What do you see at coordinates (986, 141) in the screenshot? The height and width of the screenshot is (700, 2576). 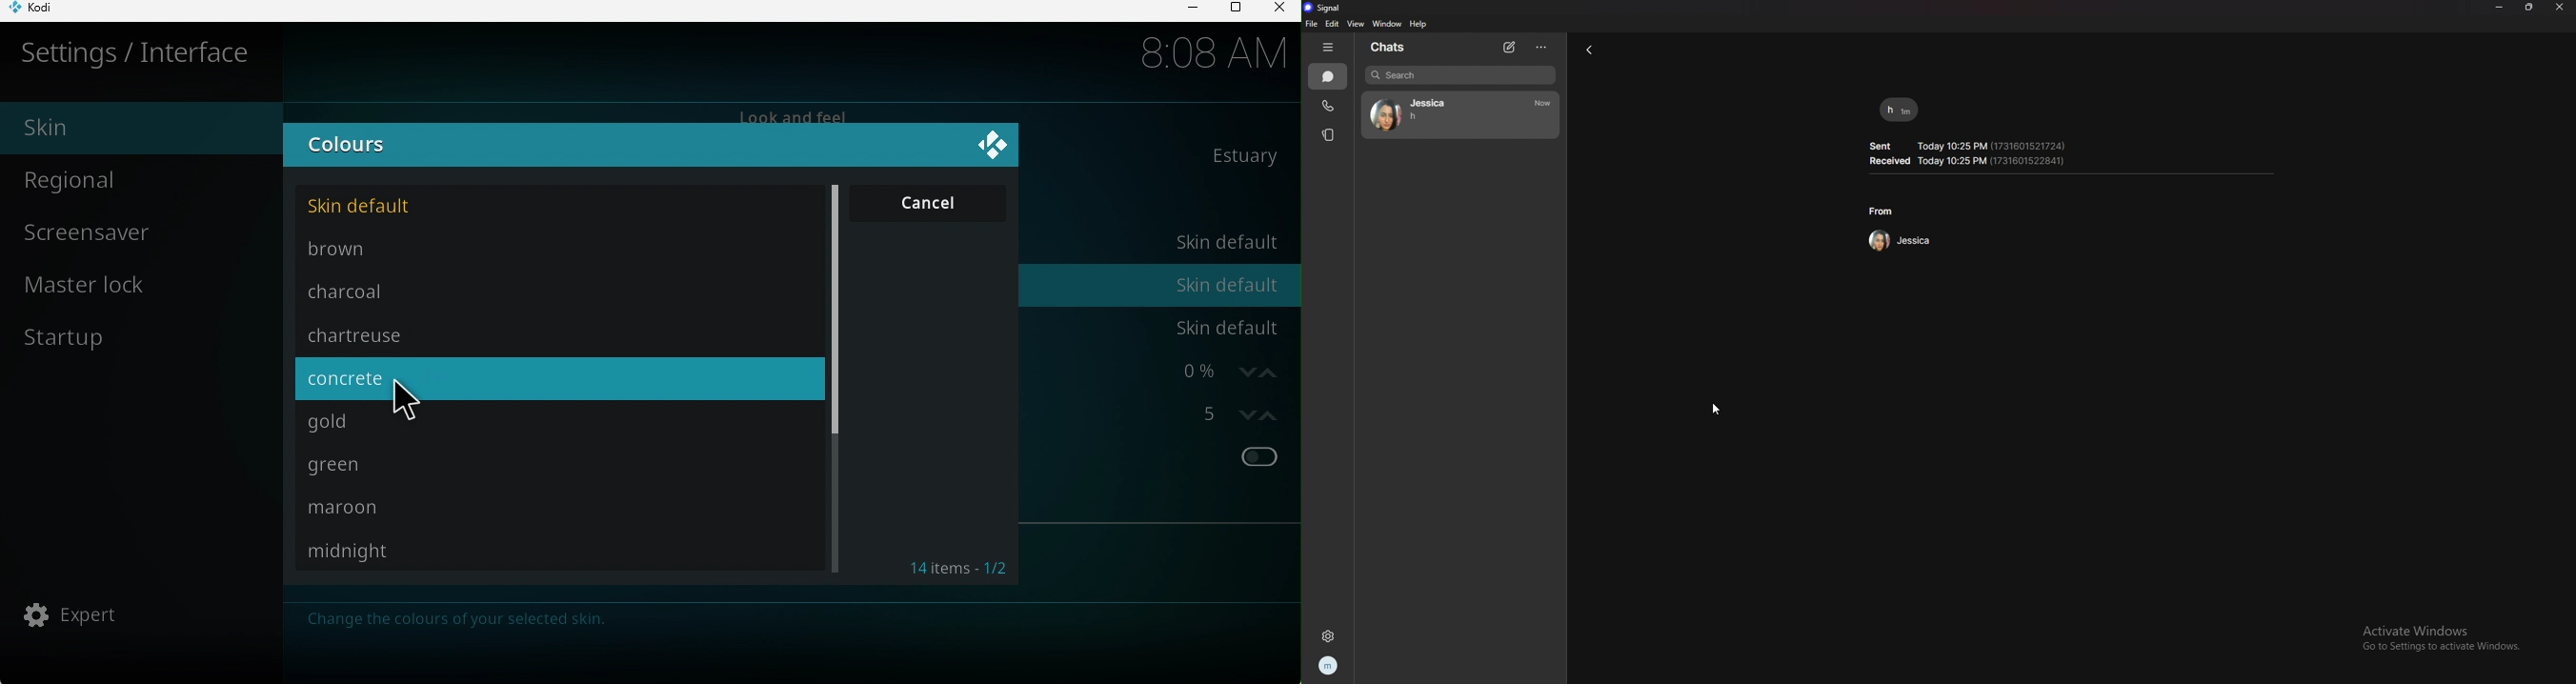 I see `Close` at bounding box center [986, 141].